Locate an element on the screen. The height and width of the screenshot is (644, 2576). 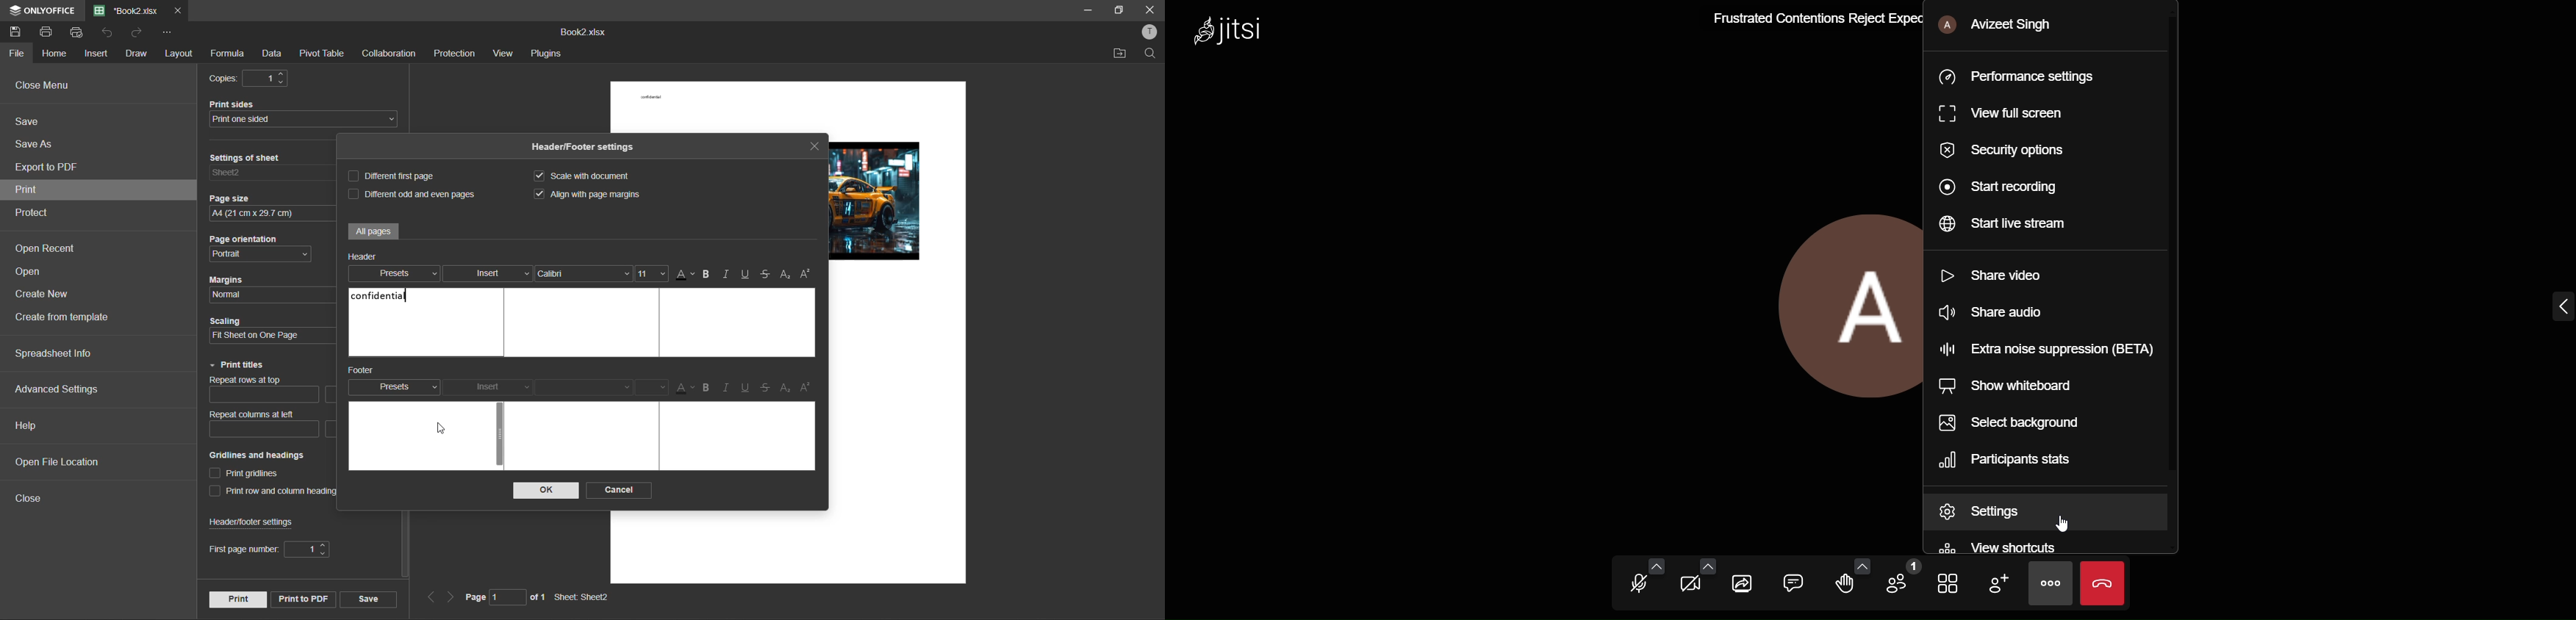
end call is located at coordinates (2107, 583).